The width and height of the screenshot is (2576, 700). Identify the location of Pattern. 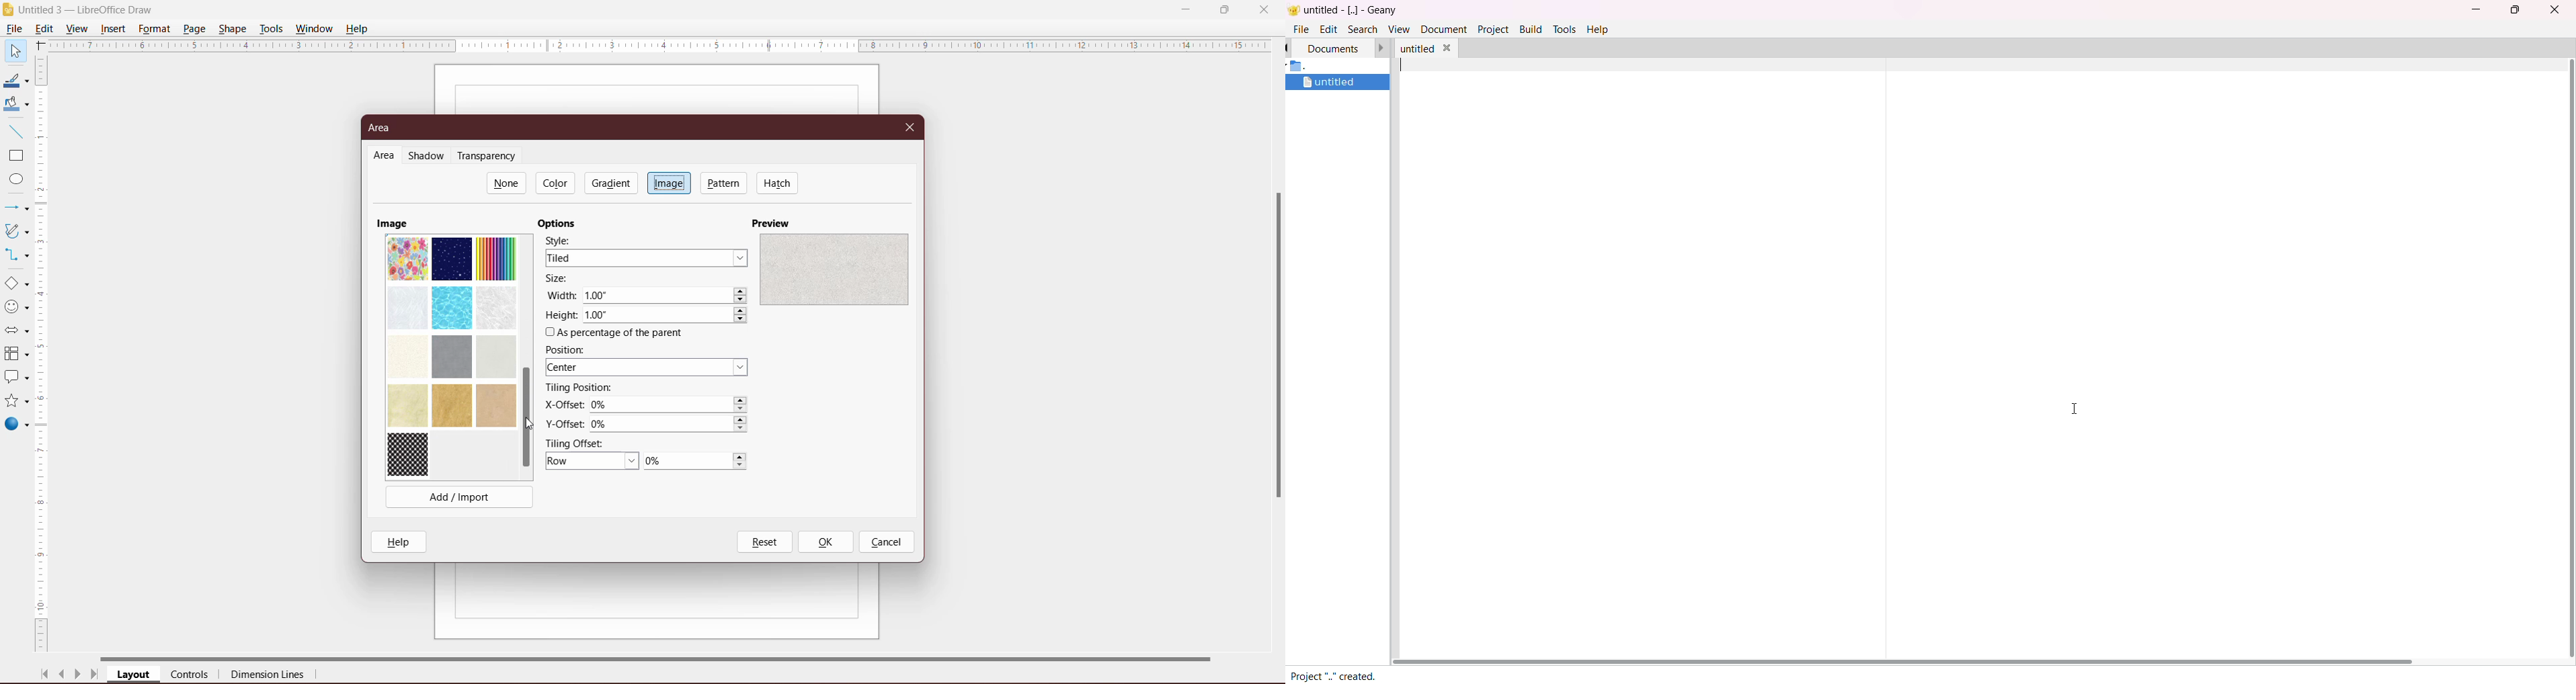
(725, 183).